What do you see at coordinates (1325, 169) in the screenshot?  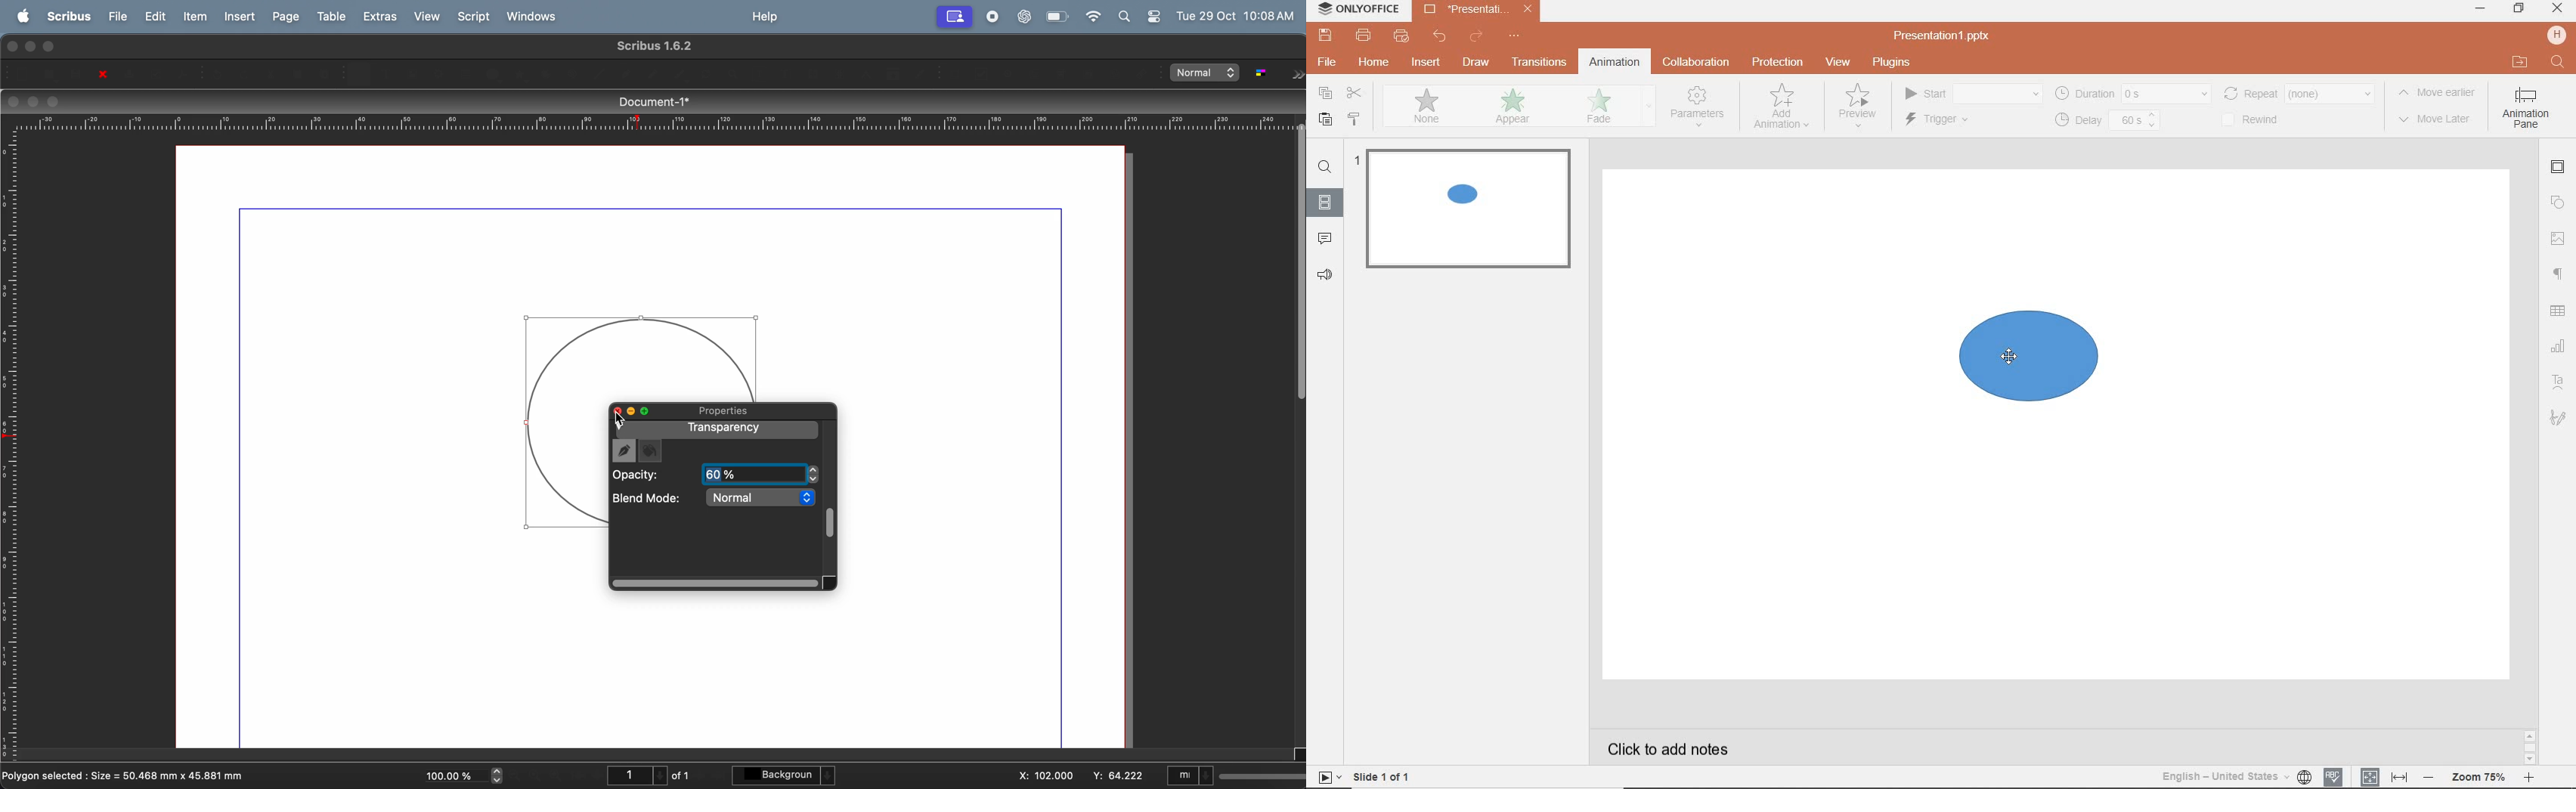 I see `find` at bounding box center [1325, 169].